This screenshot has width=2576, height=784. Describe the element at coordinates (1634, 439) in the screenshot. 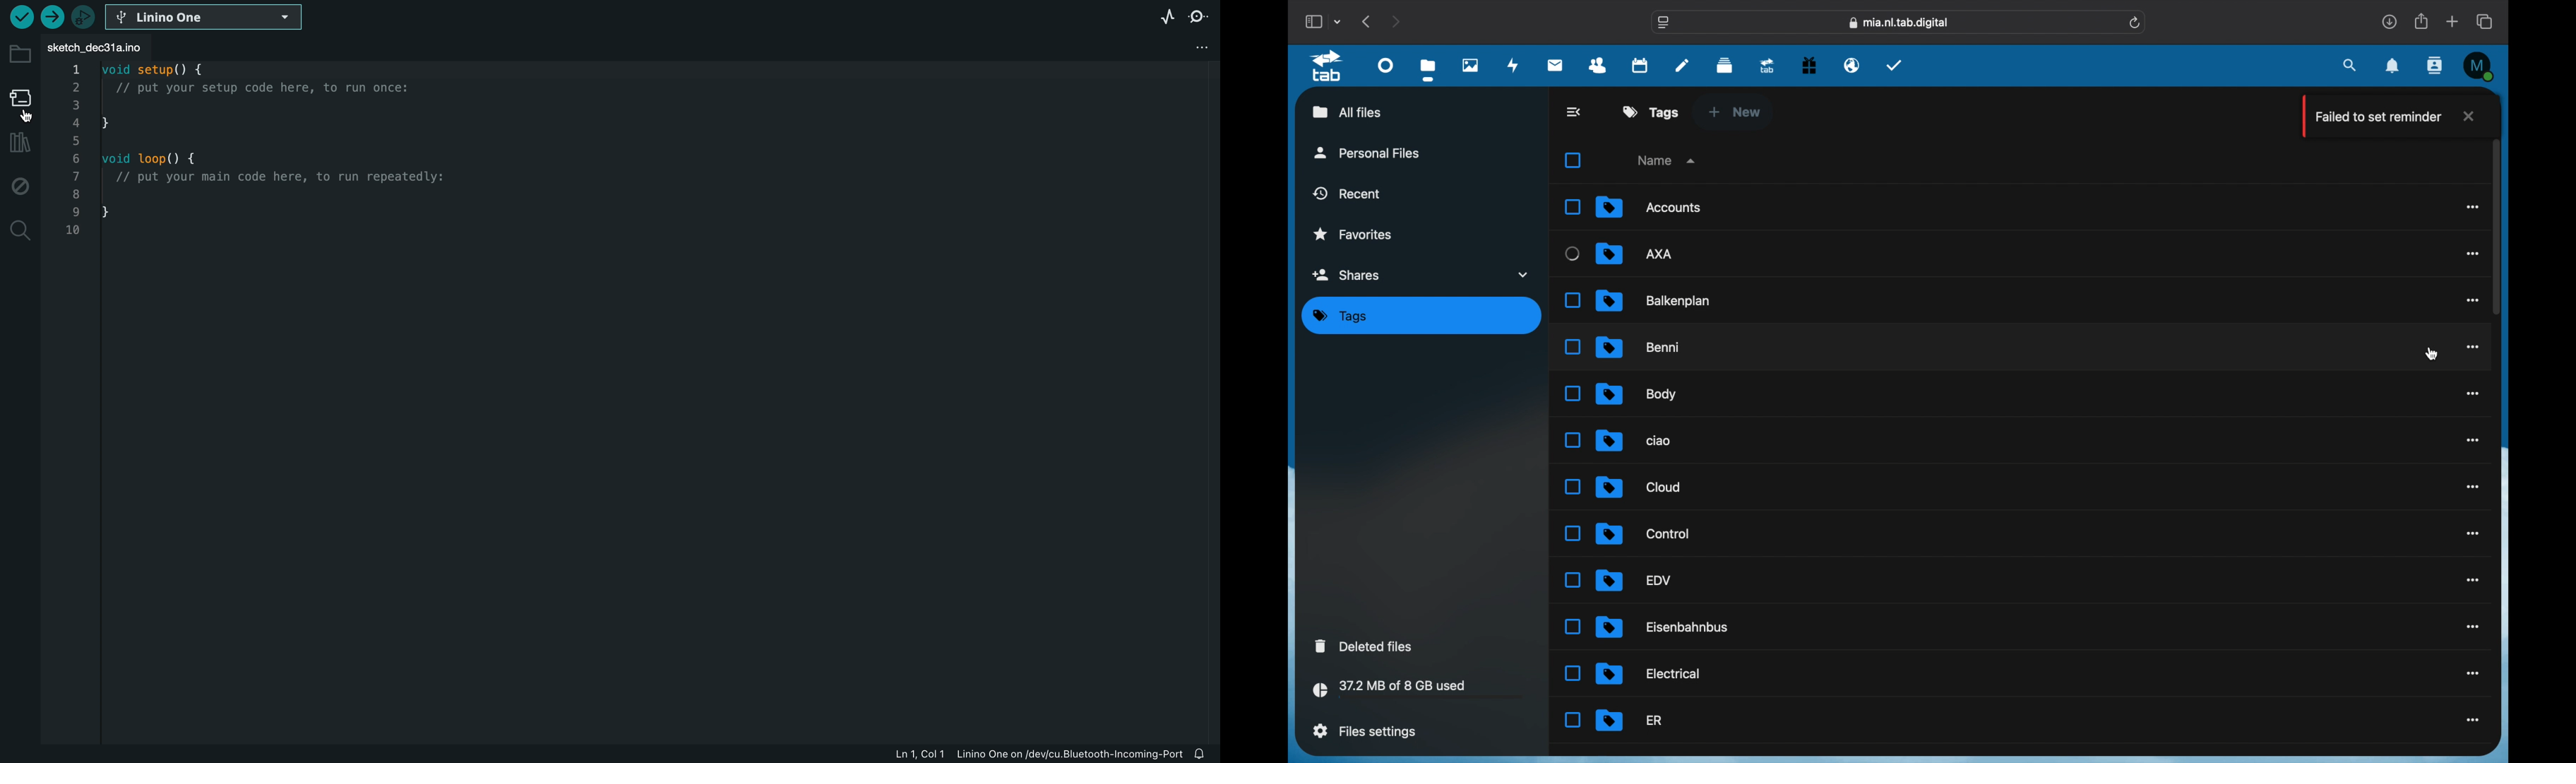

I see `file` at that location.